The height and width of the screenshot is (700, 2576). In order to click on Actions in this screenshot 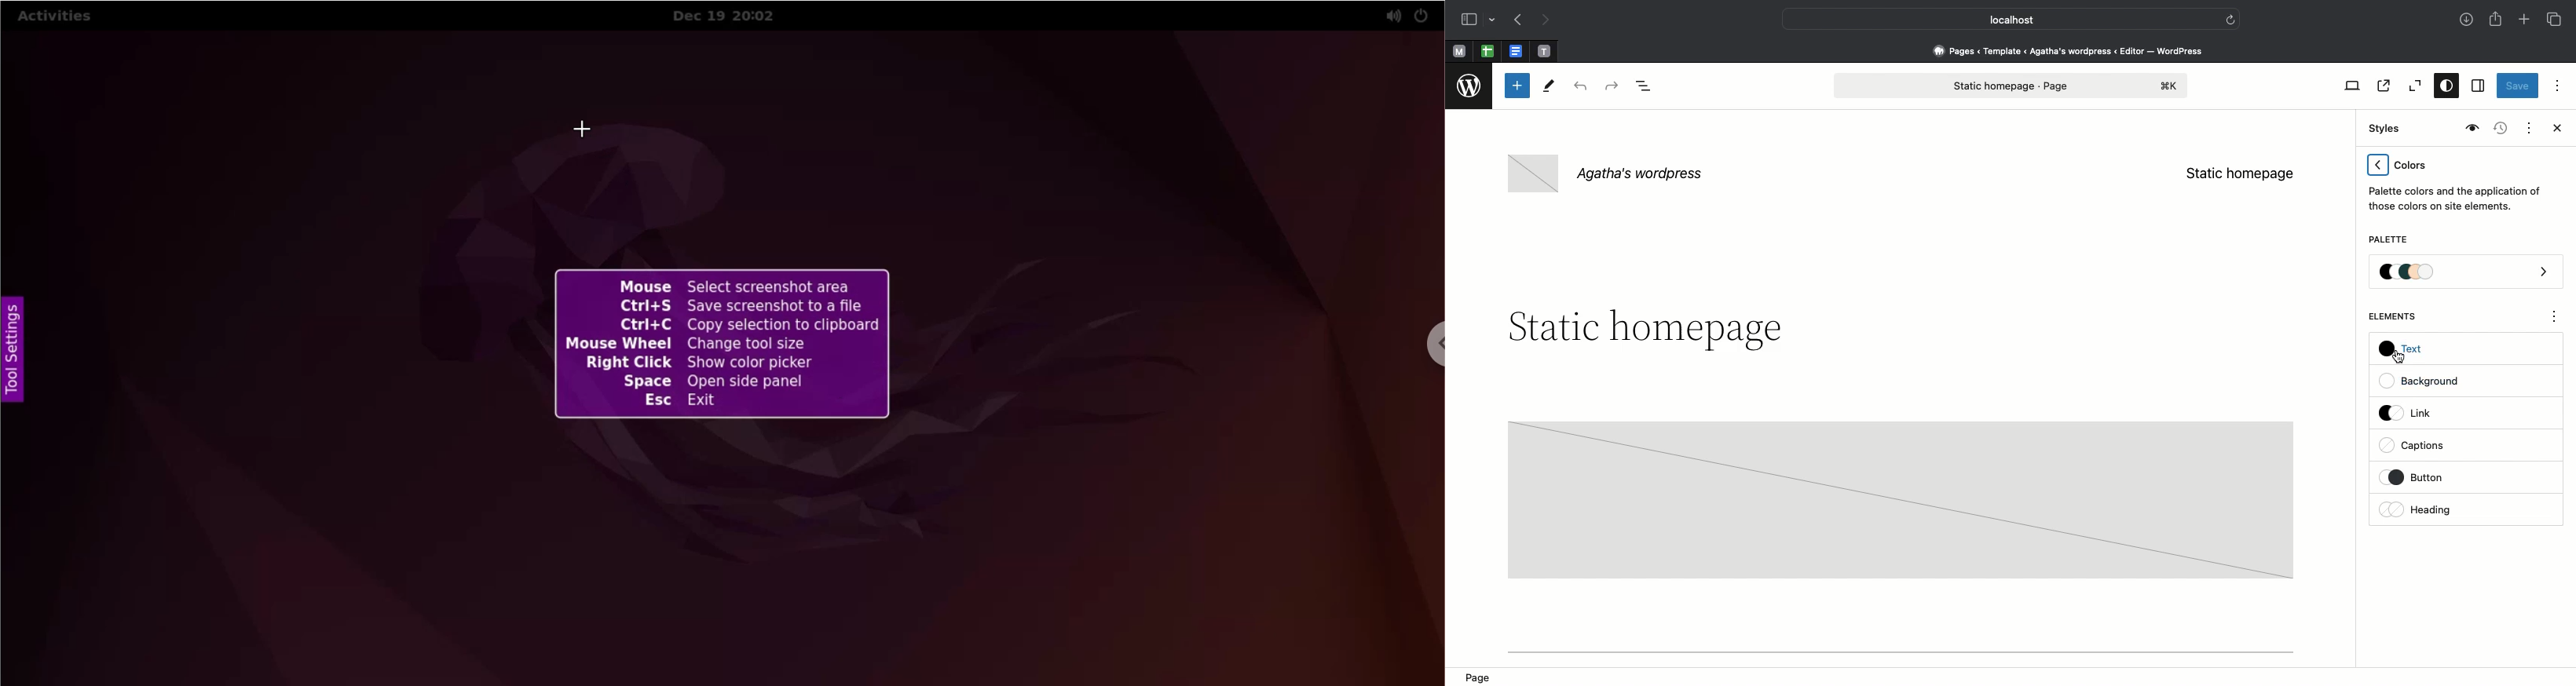, I will do `click(2527, 126)`.